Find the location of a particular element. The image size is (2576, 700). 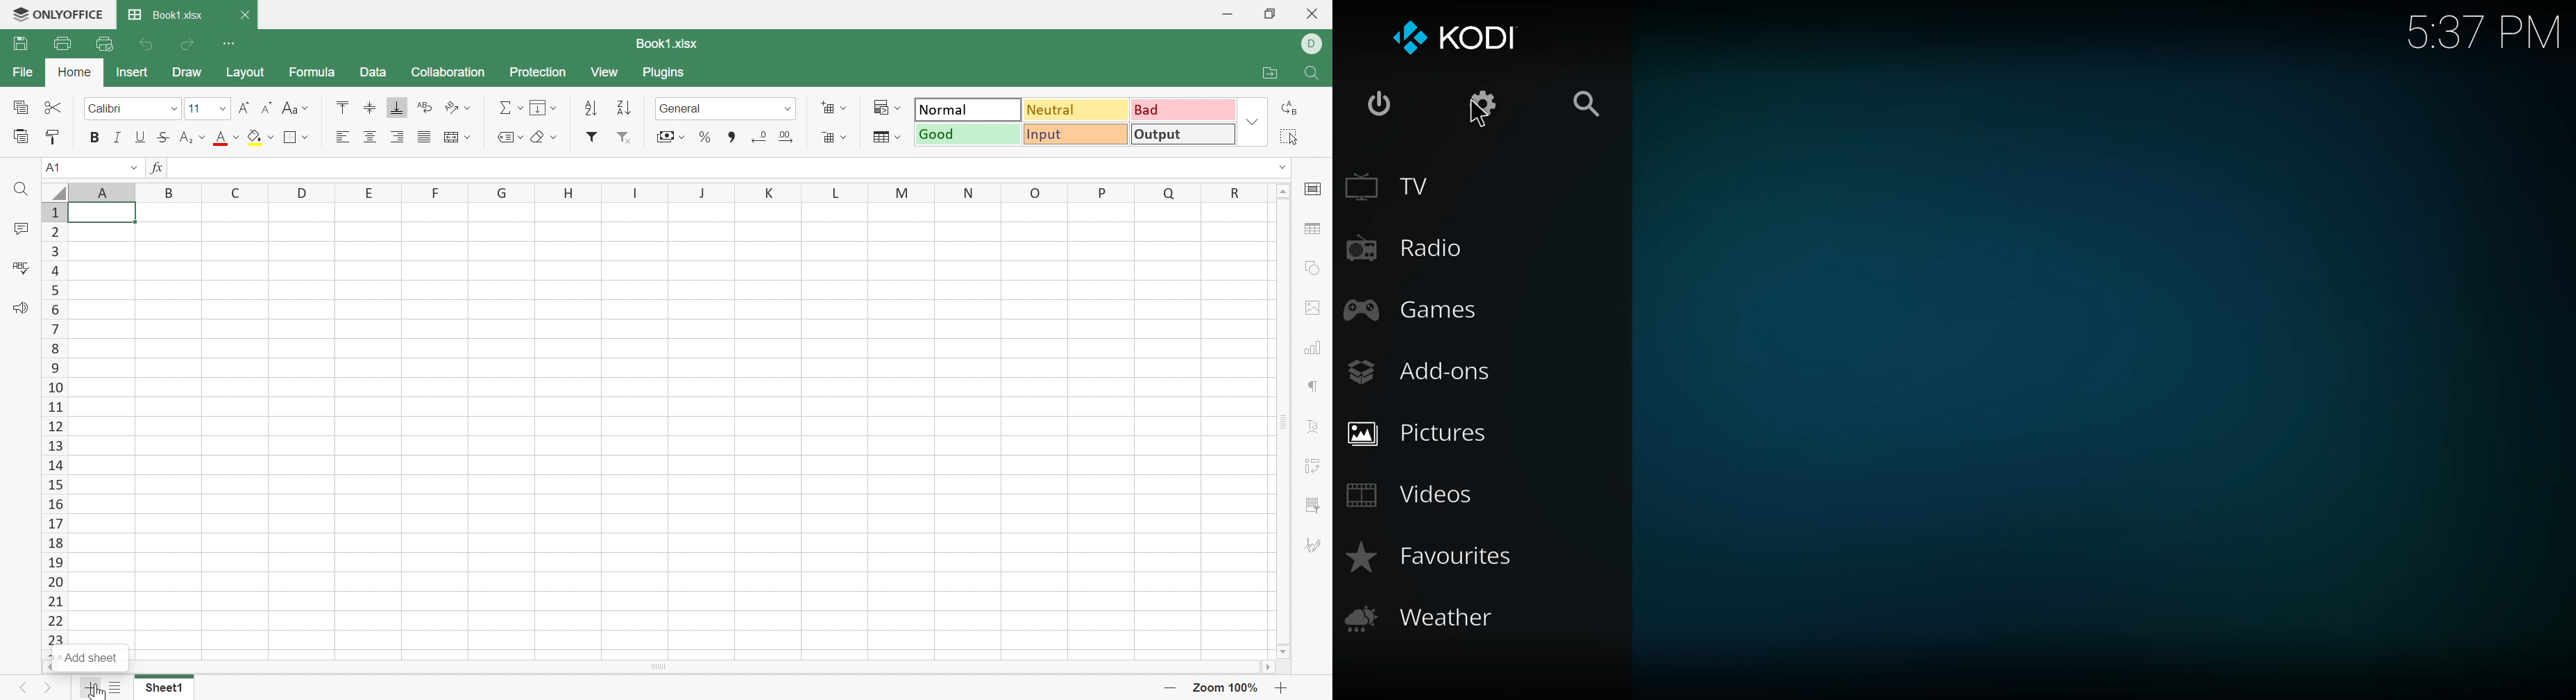

Scroll Up is located at coordinates (1283, 191).